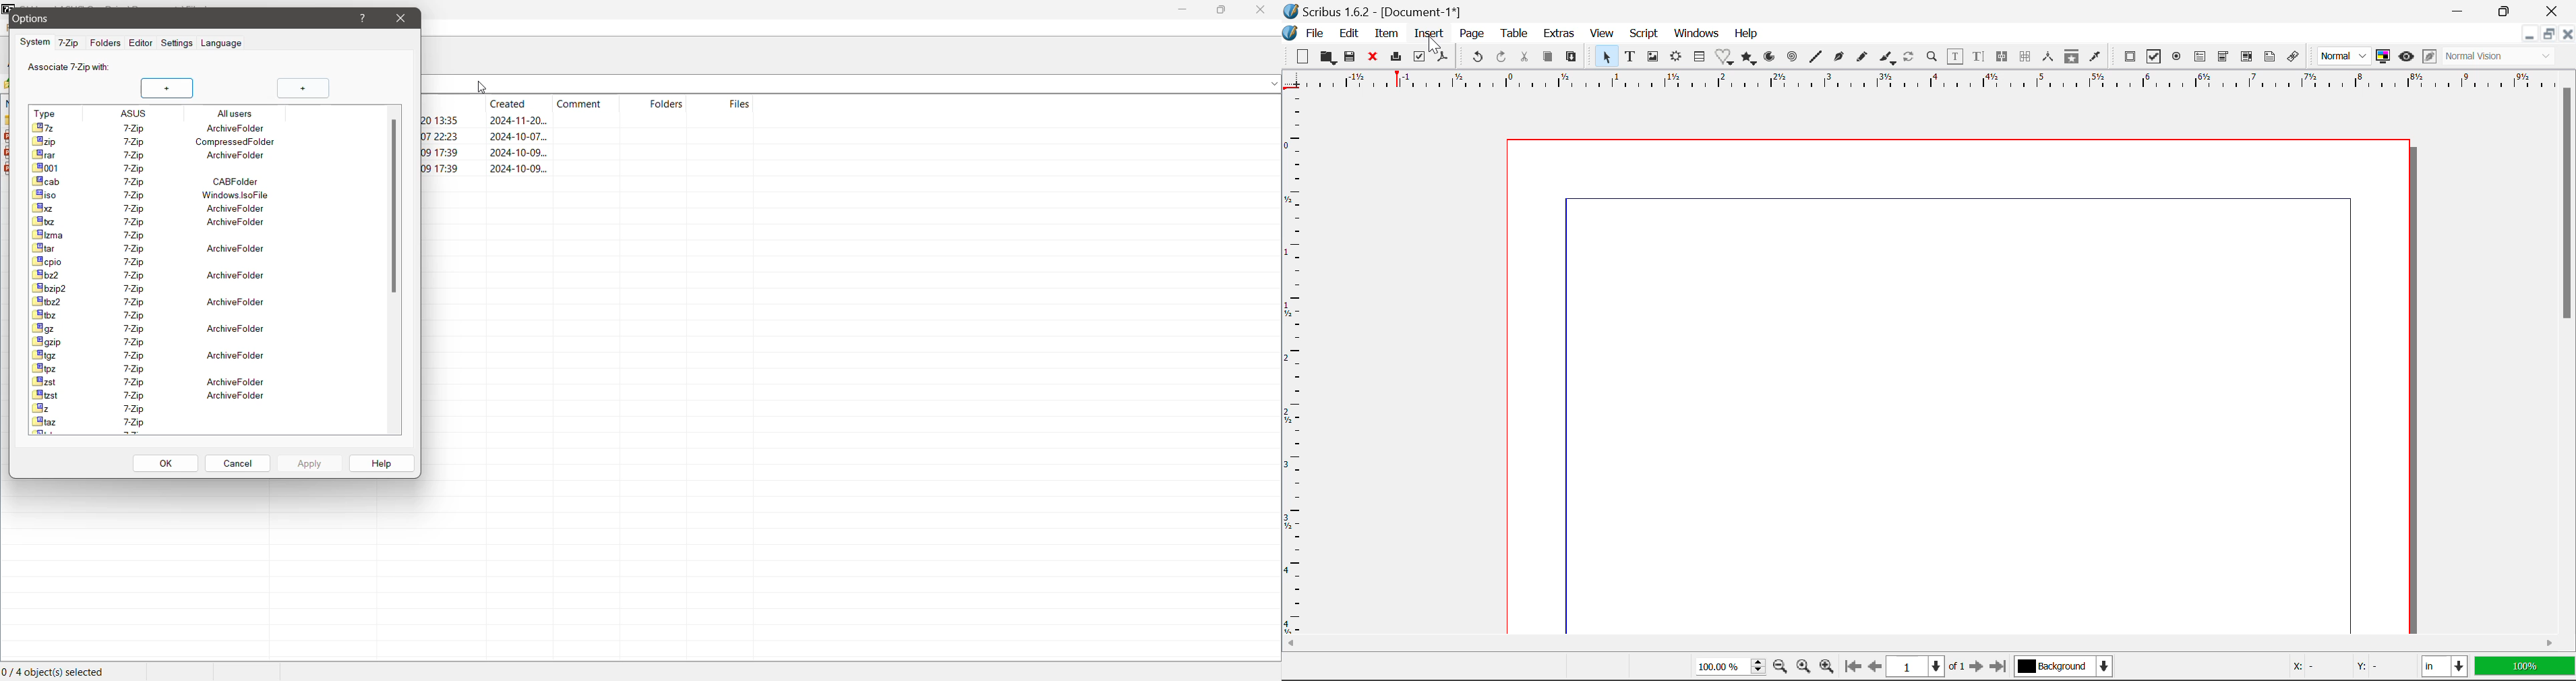  Describe the element at coordinates (1431, 41) in the screenshot. I see `Cursor` at that location.